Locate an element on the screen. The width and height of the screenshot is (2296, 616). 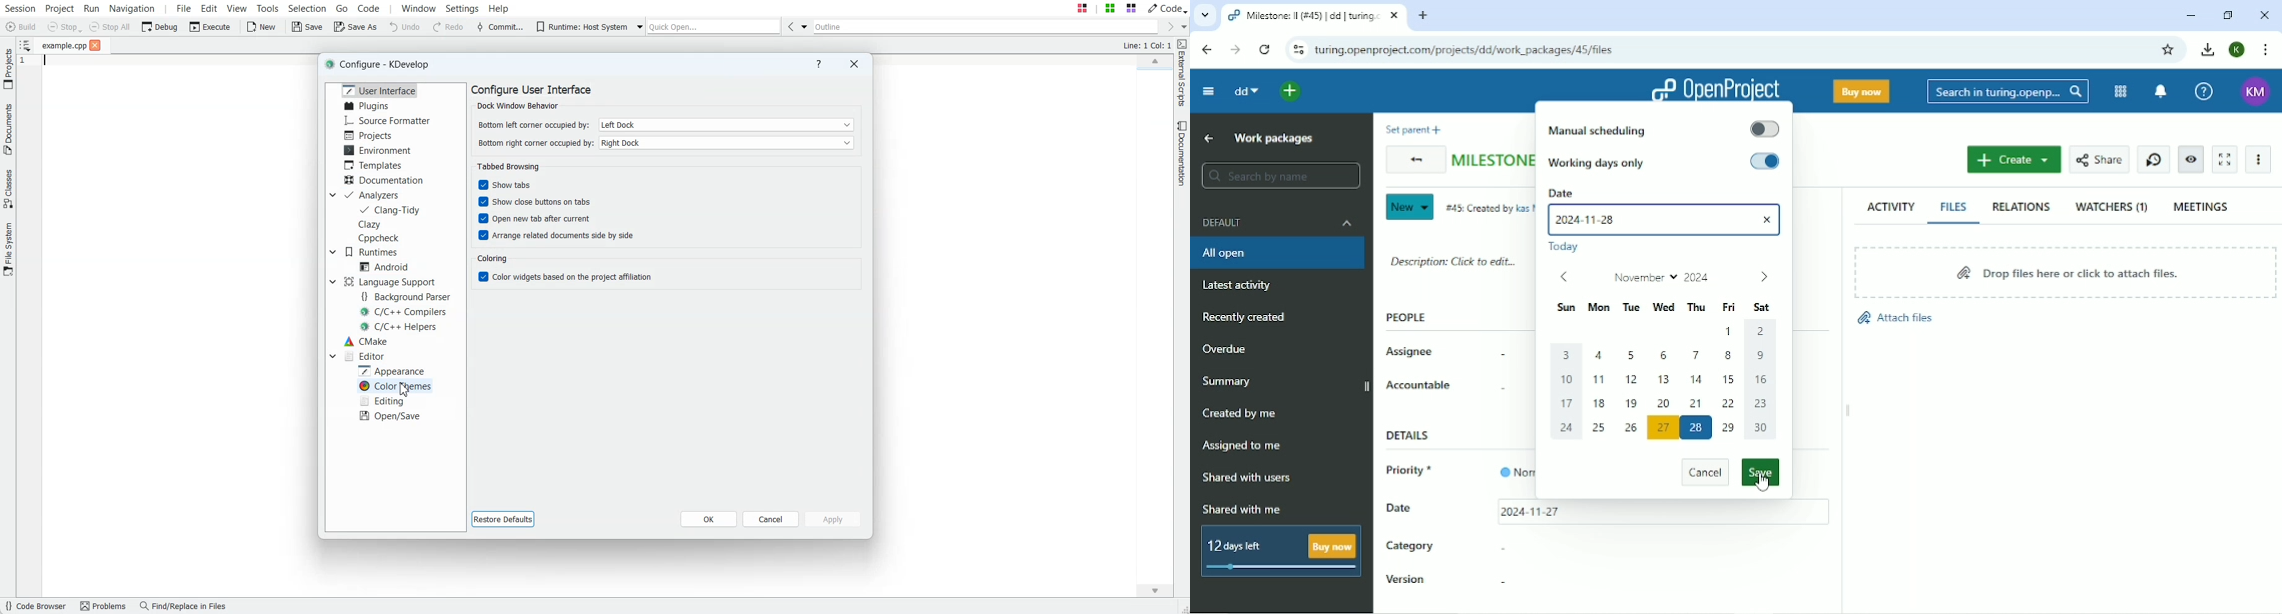
Default is located at coordinates (1281, 222).